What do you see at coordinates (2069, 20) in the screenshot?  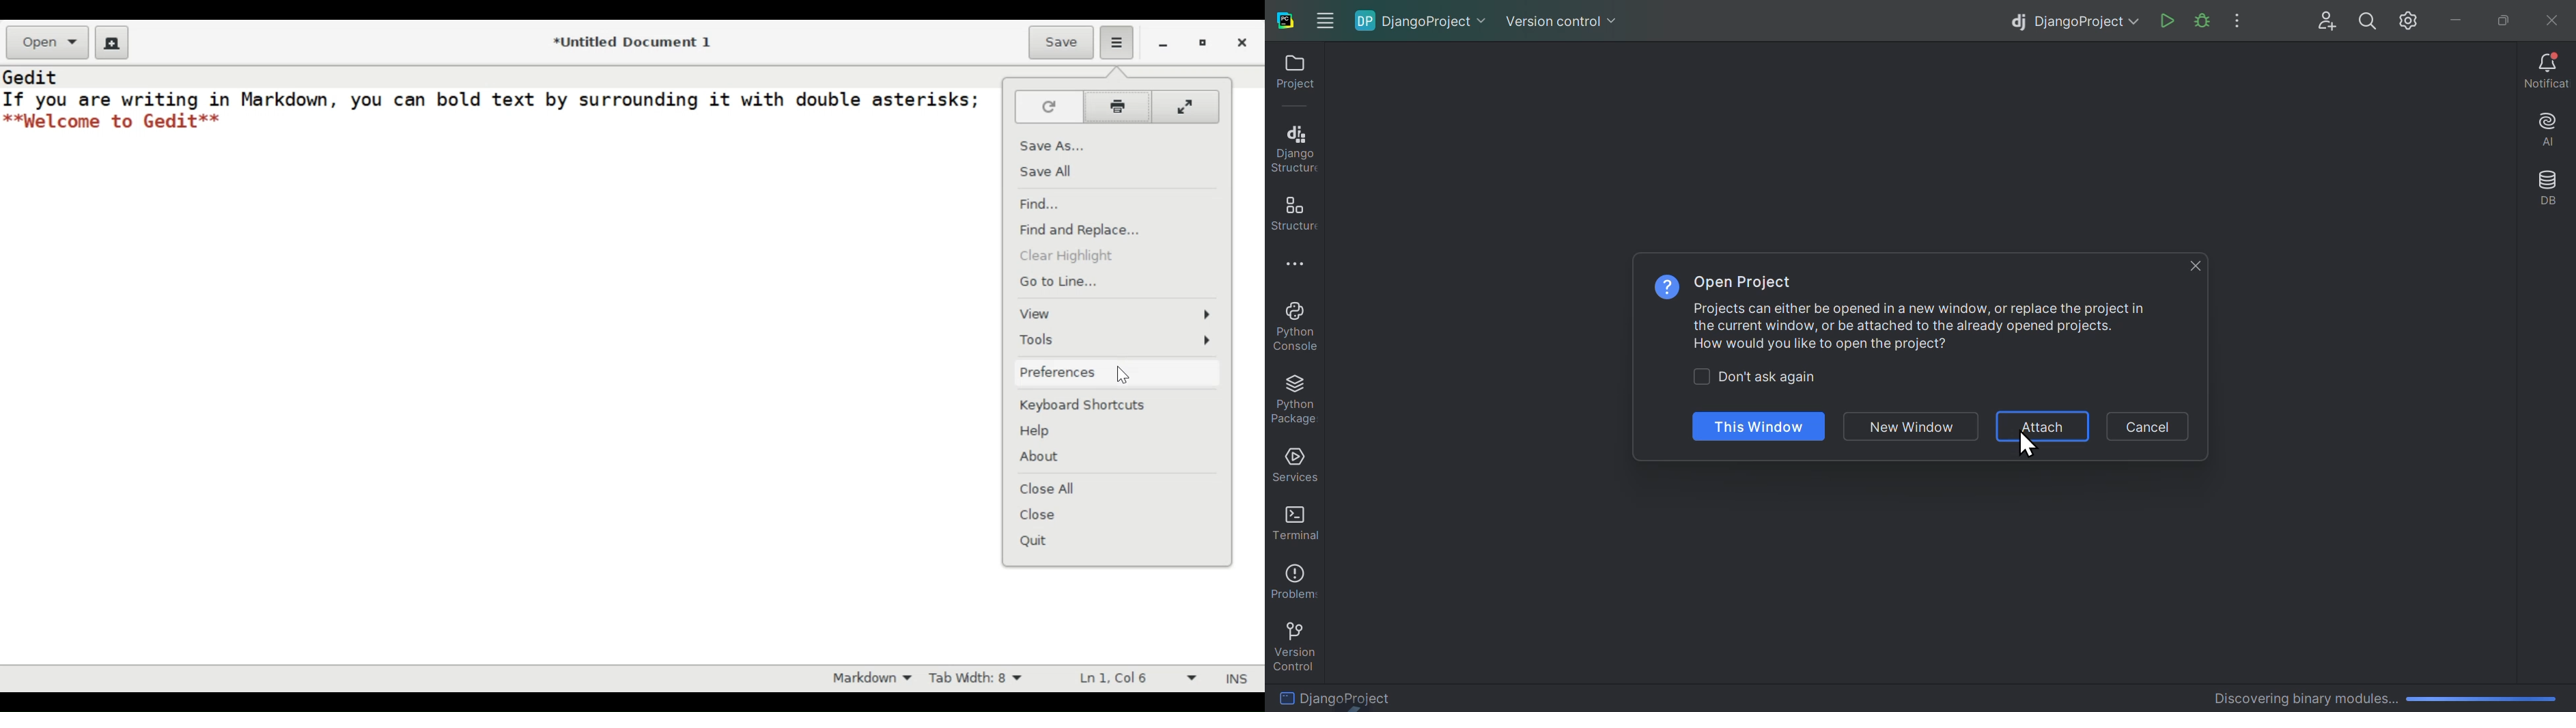 I see `Django project` at bounding box center [2069, 20].